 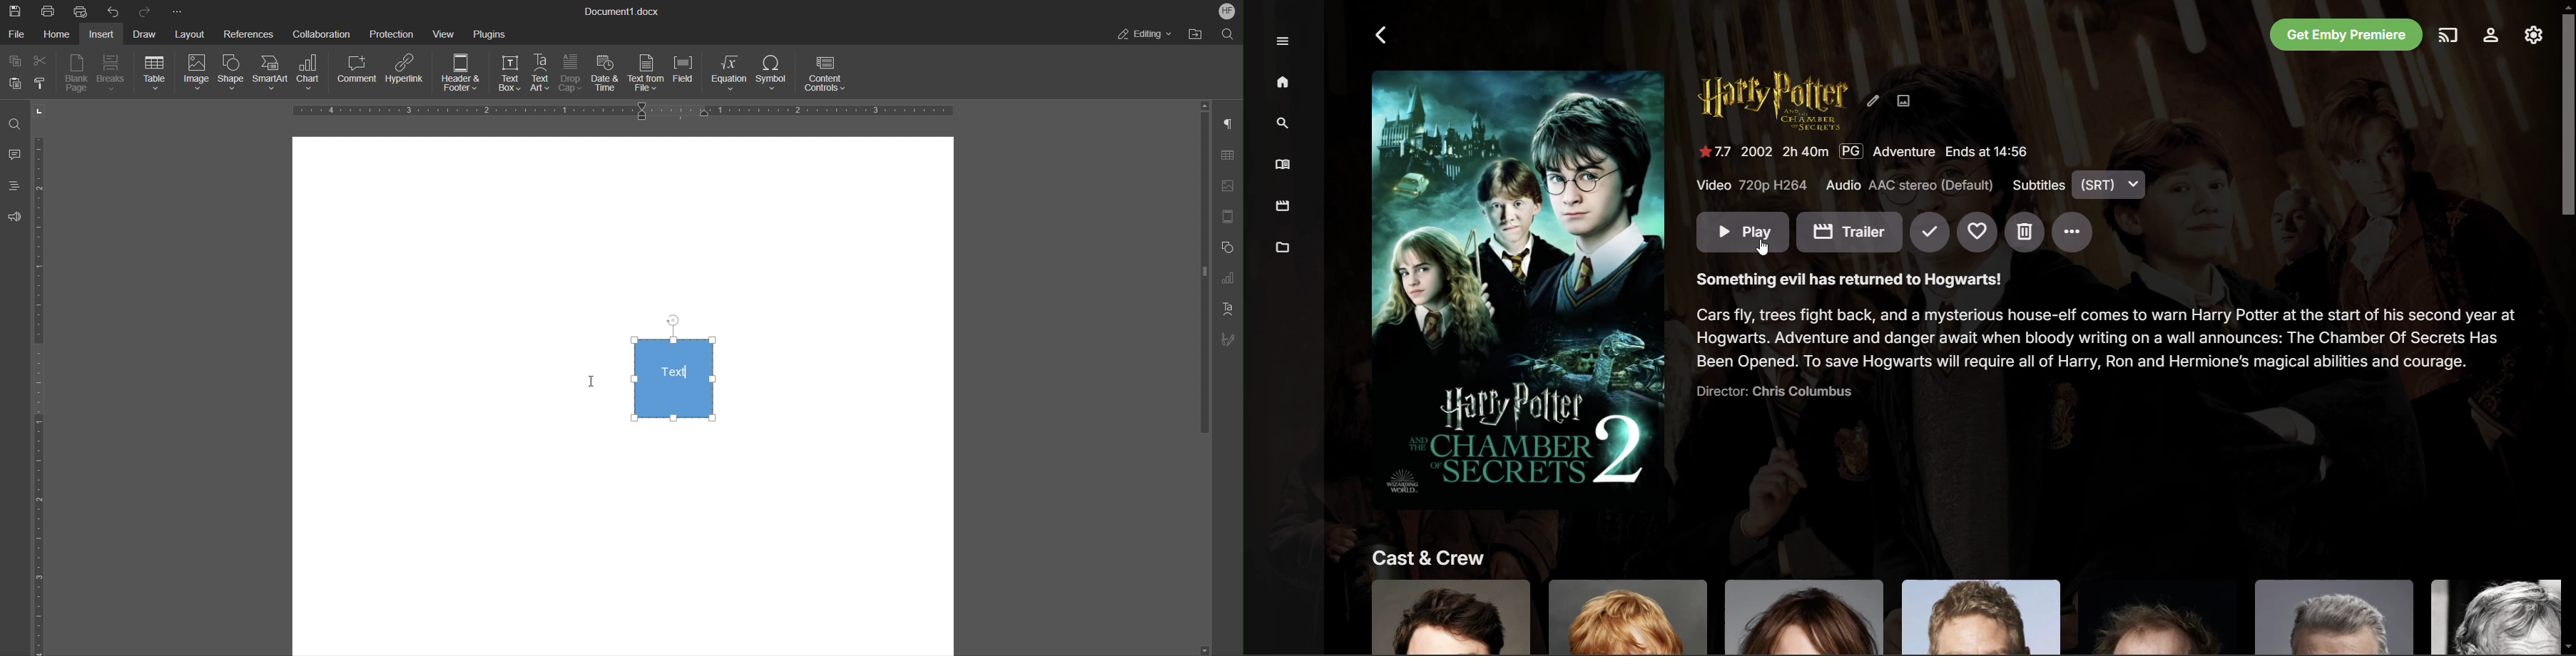 What do you see at coordinates (1233, 340) in the screenshot?
I see `Signature` at bounding box center [1233, 340].